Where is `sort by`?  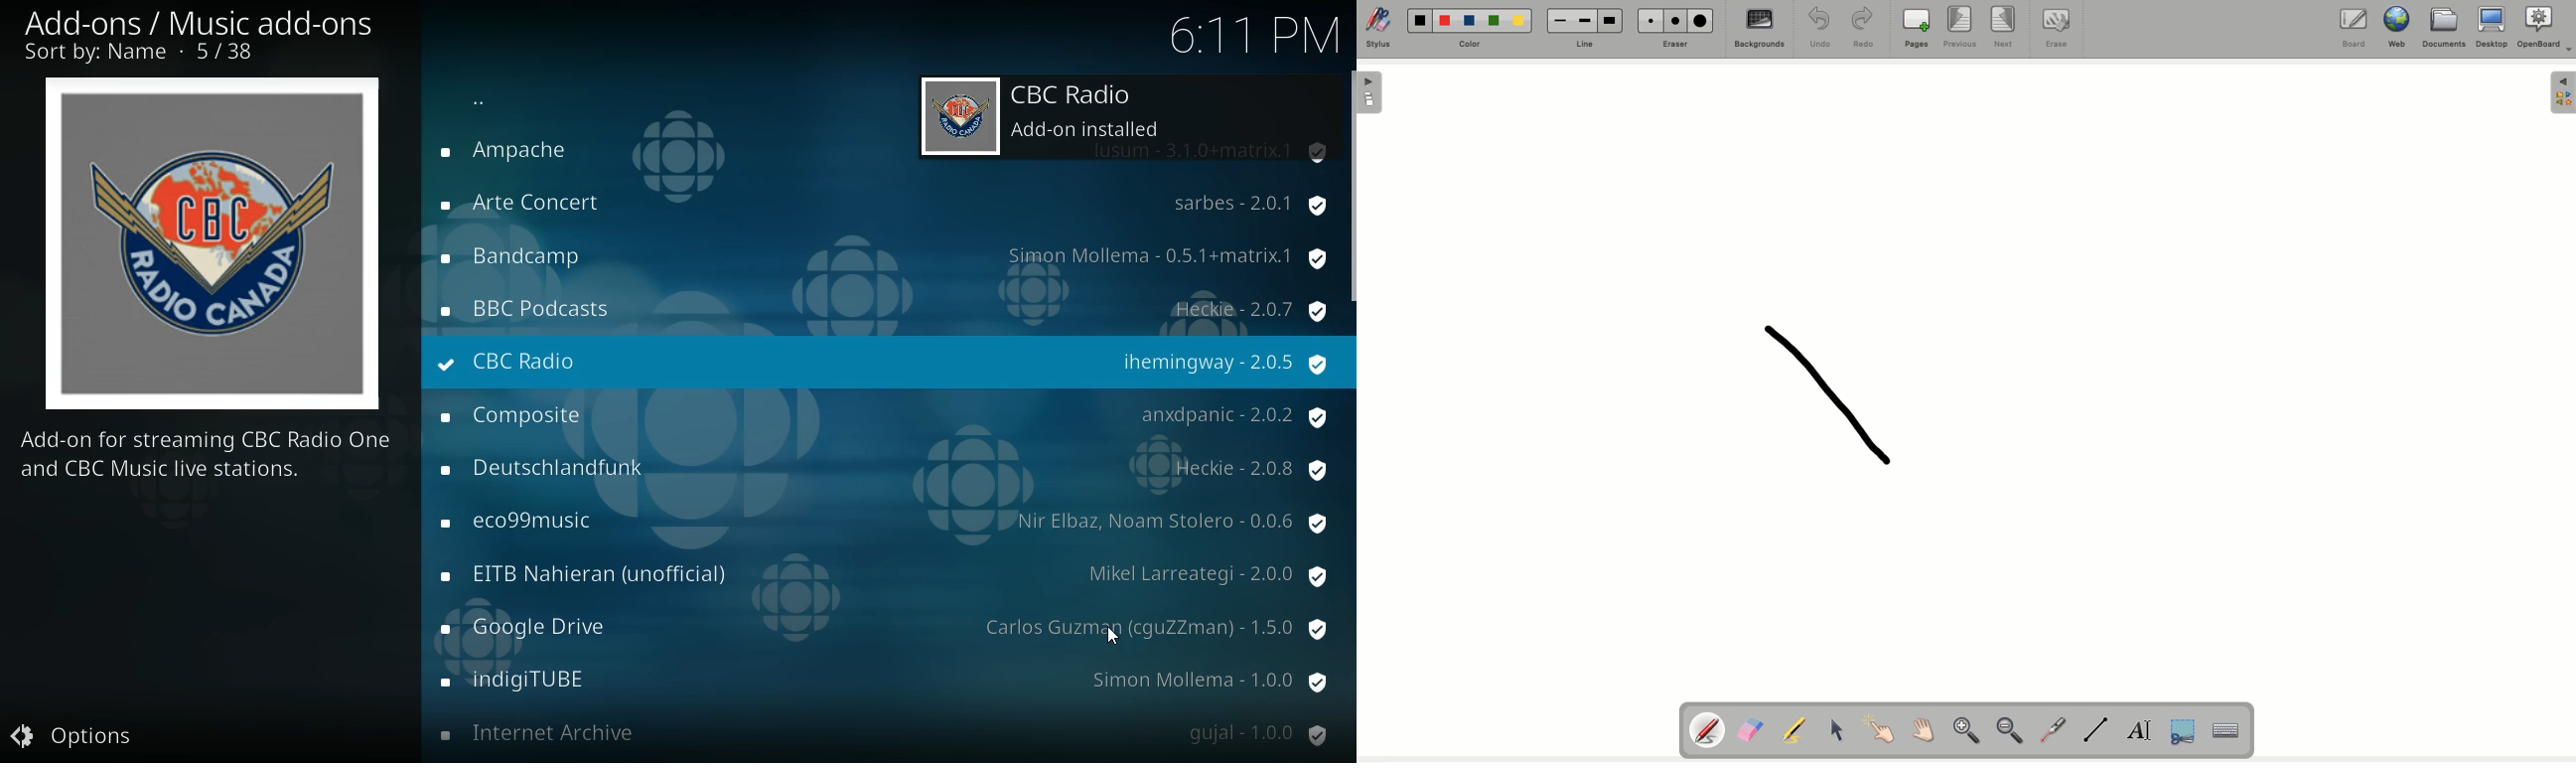
sort by is located at coordinates (93, 54).